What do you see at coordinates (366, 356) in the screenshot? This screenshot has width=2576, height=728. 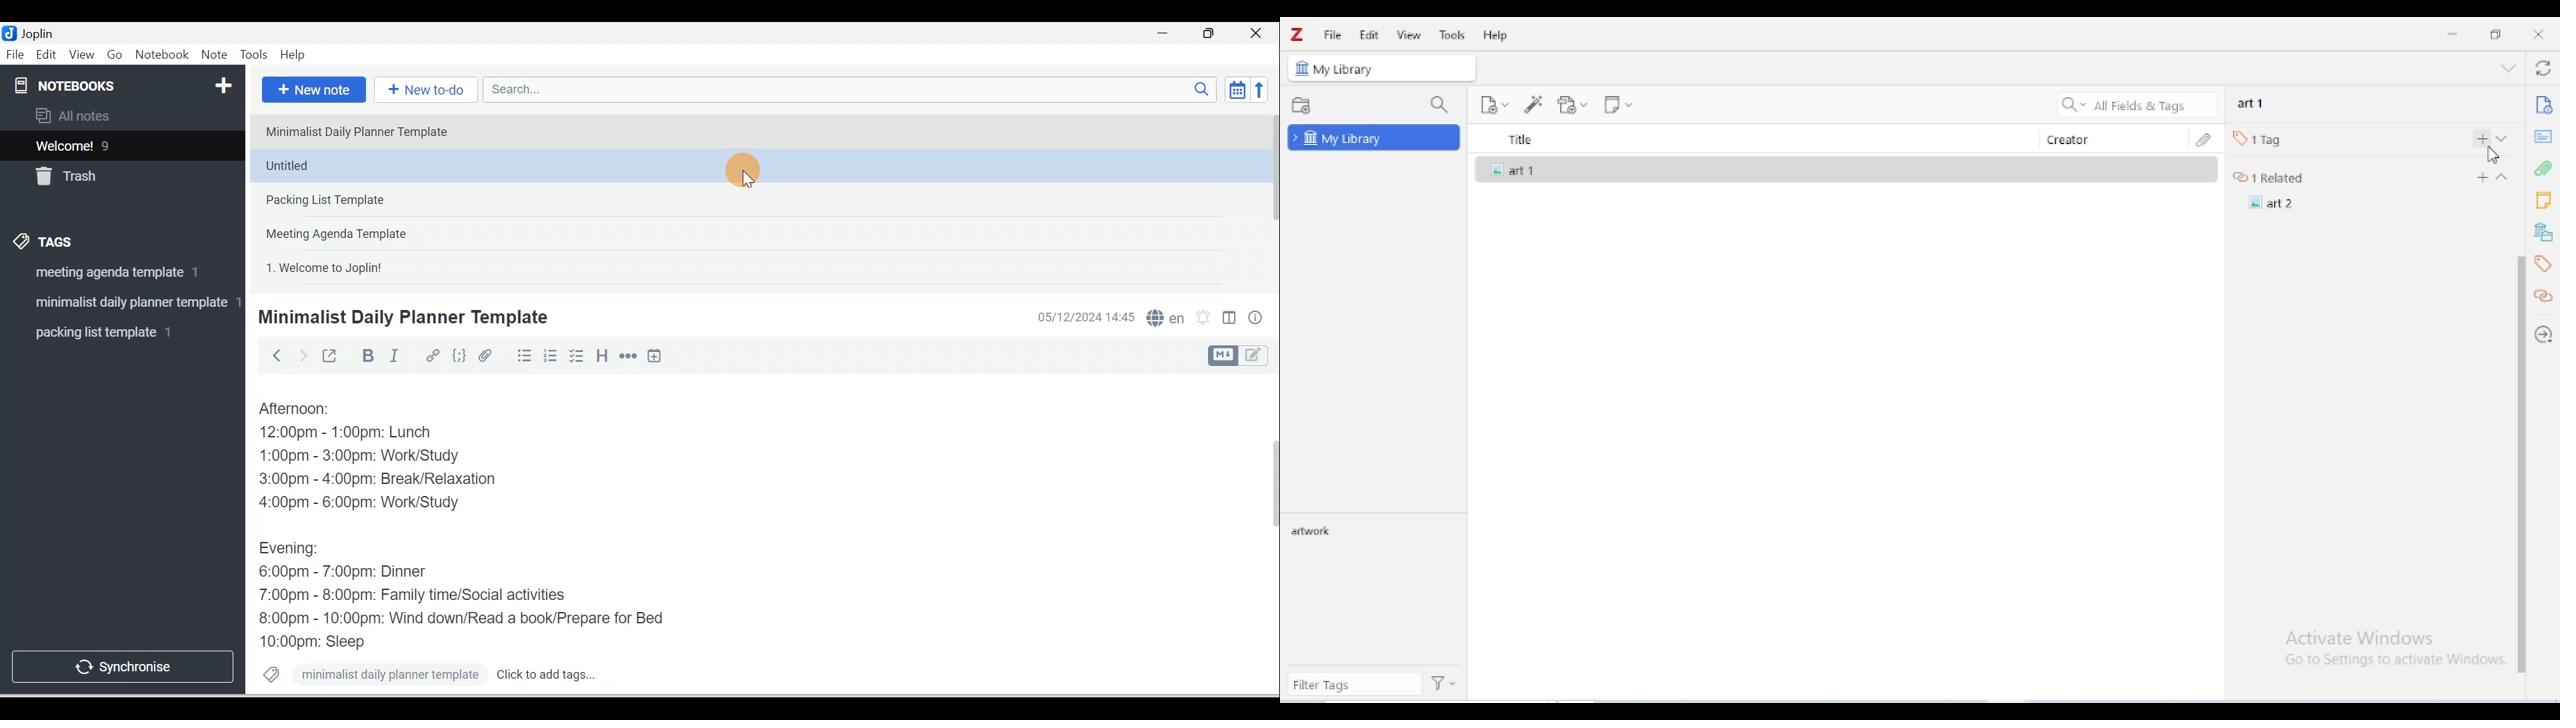 I see `Bold` at bounding box center [366, 356].